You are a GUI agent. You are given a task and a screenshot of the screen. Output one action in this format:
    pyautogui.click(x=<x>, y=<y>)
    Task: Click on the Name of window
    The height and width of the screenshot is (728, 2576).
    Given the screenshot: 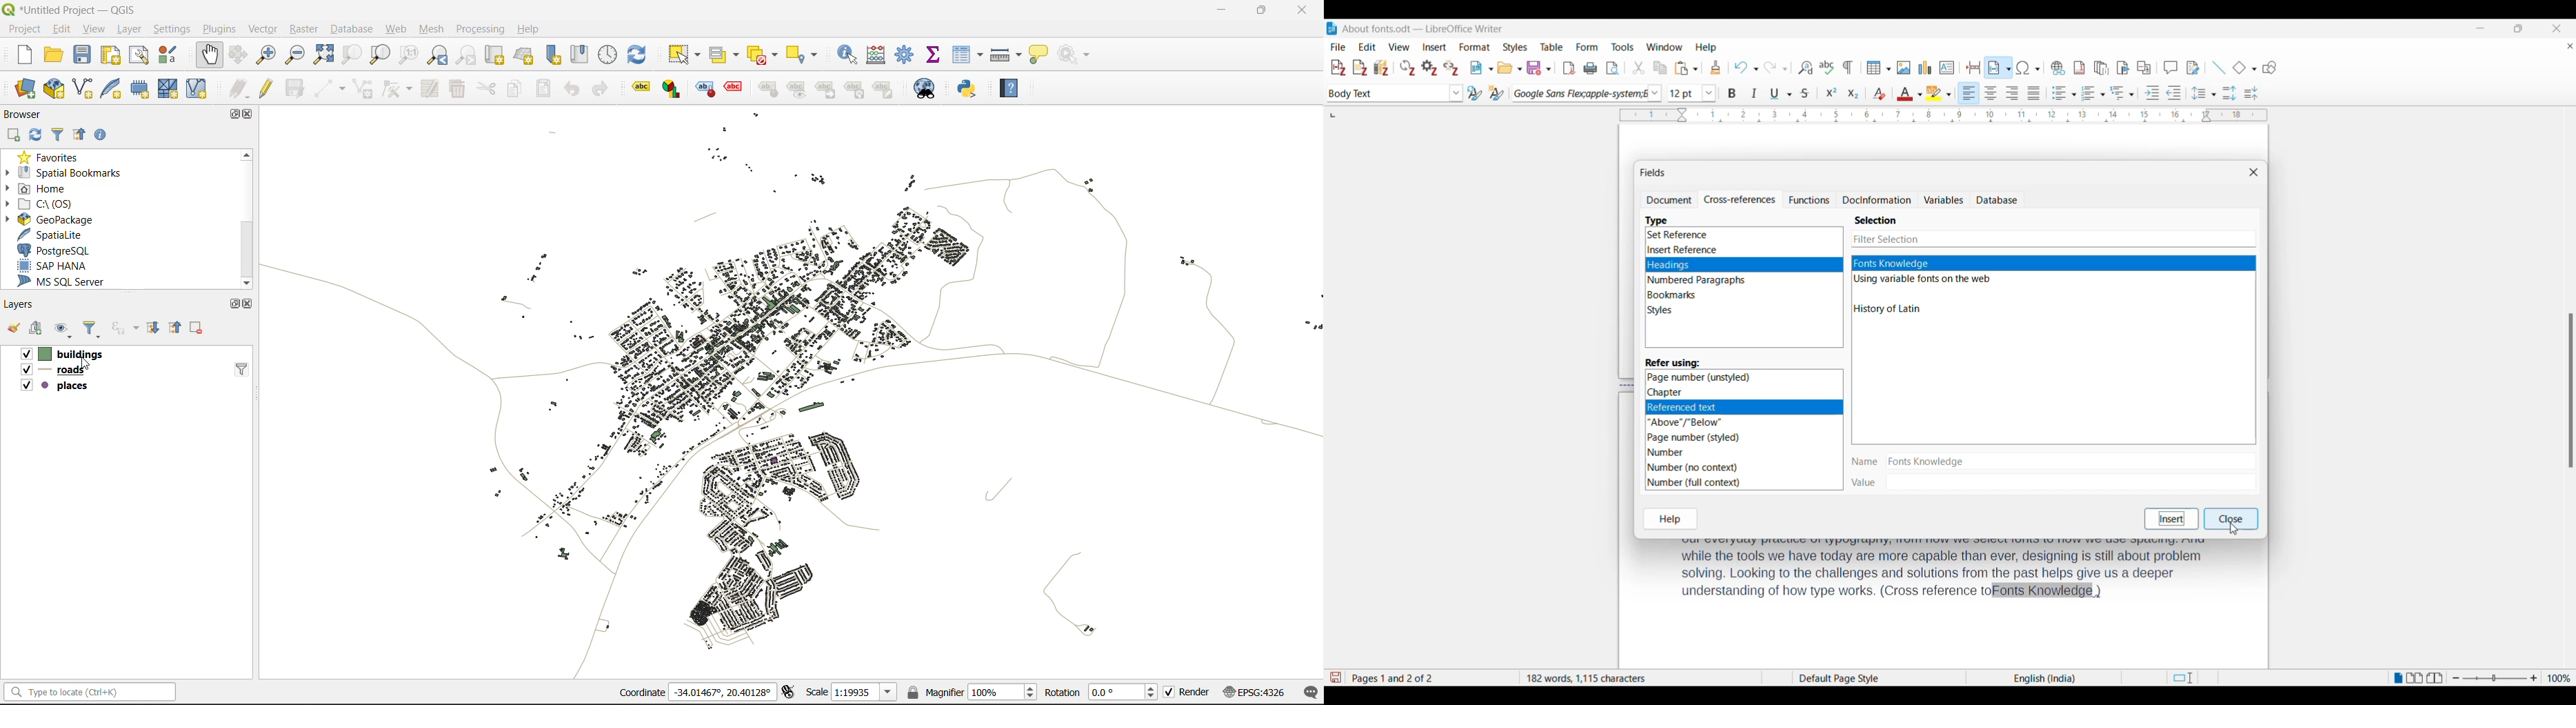 What is the action you would take?
    pyautogui.click(x=1653, y=172)
    